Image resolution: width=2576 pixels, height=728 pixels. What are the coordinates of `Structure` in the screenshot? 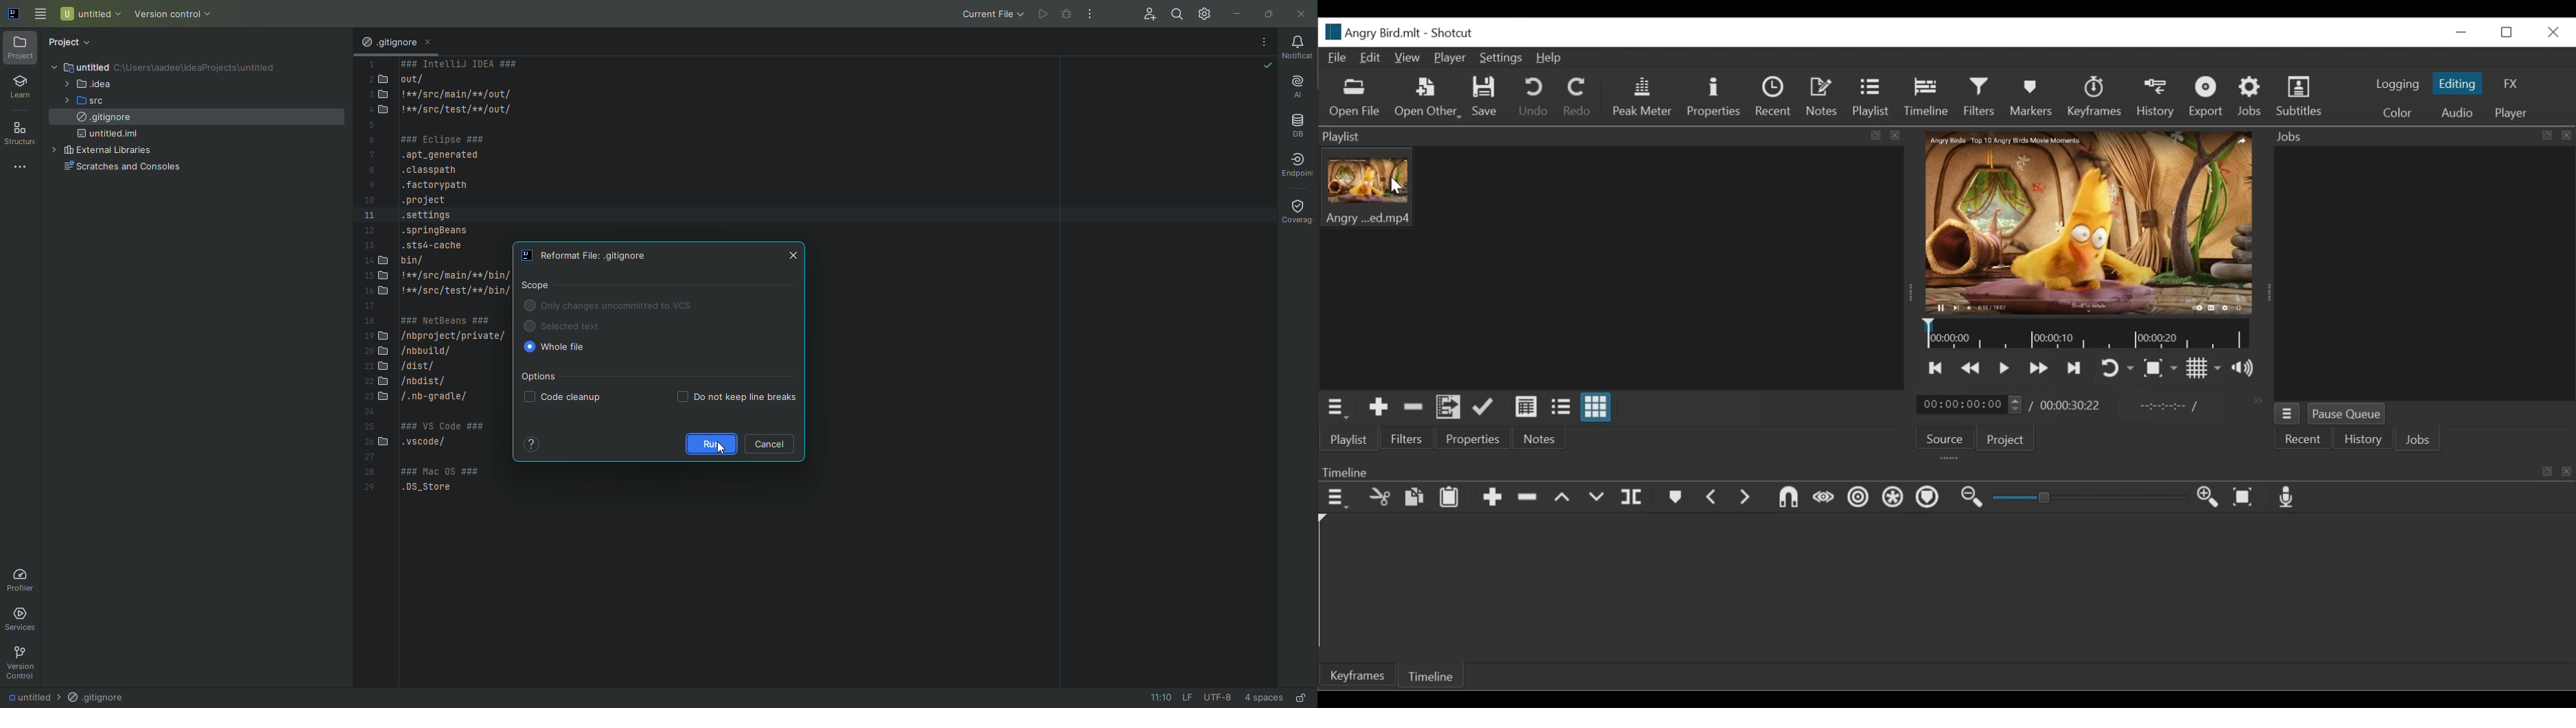 It's located at (23, 132).